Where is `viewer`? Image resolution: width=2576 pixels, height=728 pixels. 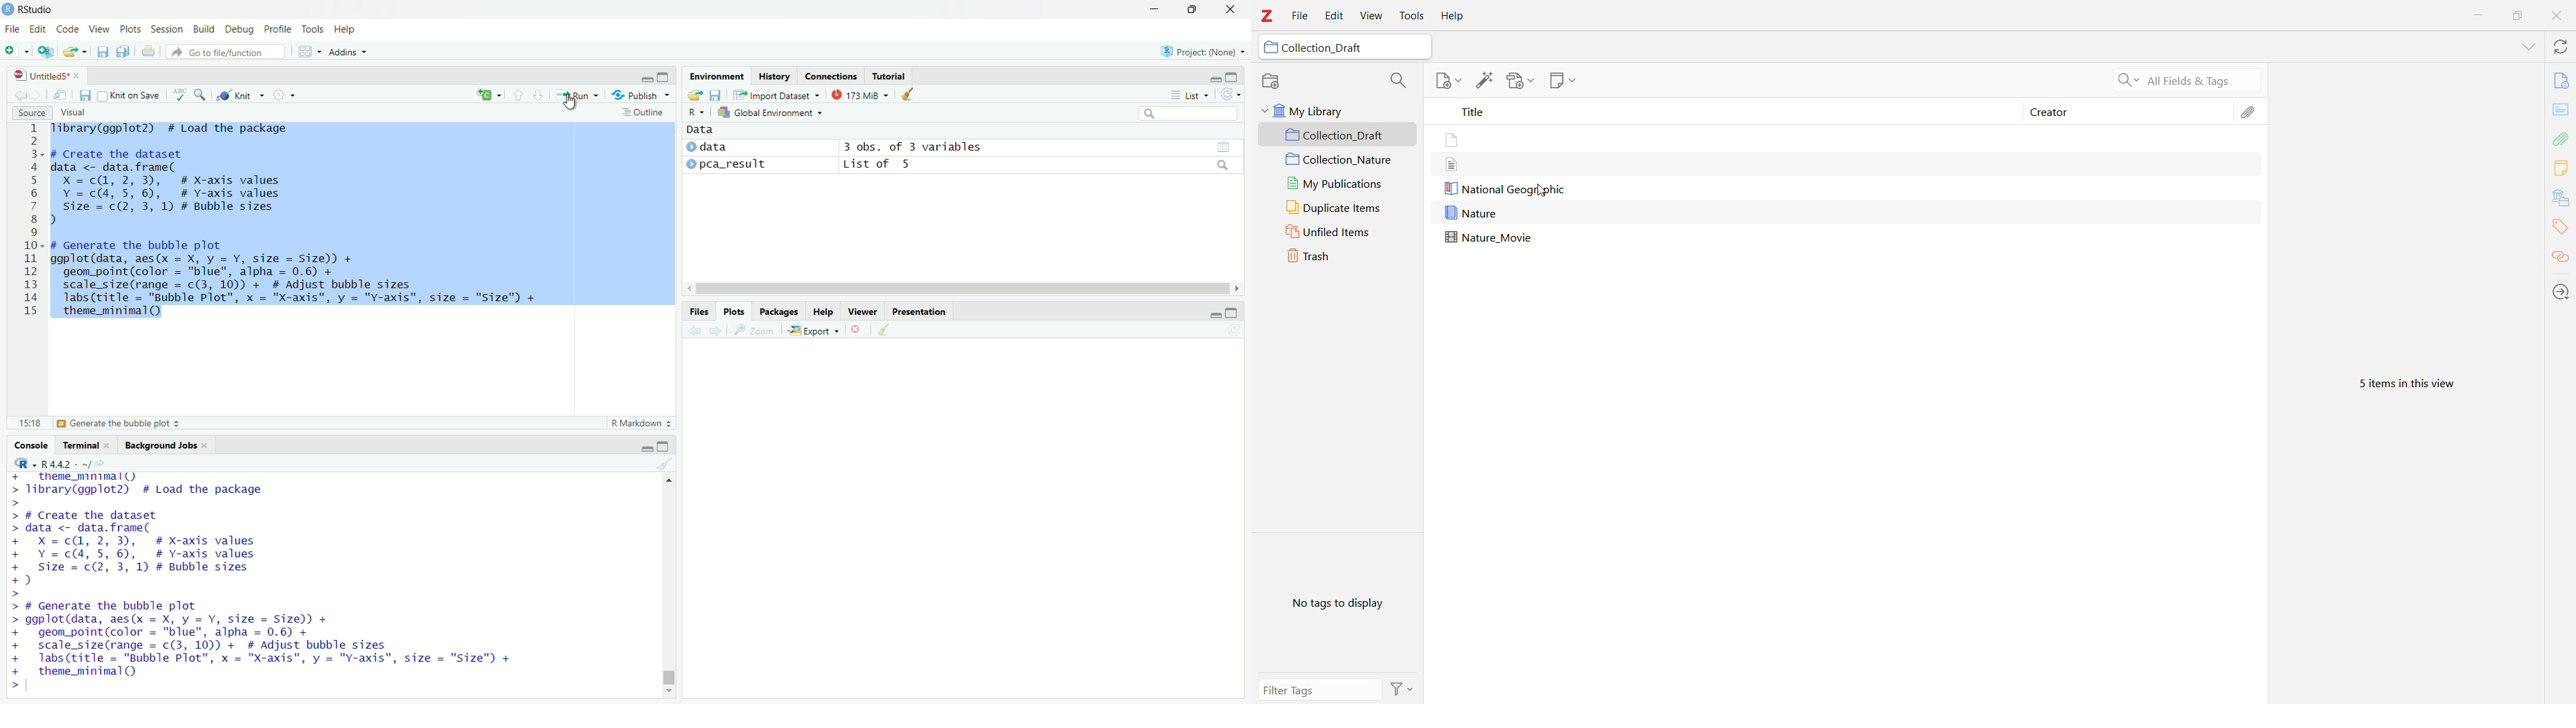 viewer is located at coordinates (863, 312).